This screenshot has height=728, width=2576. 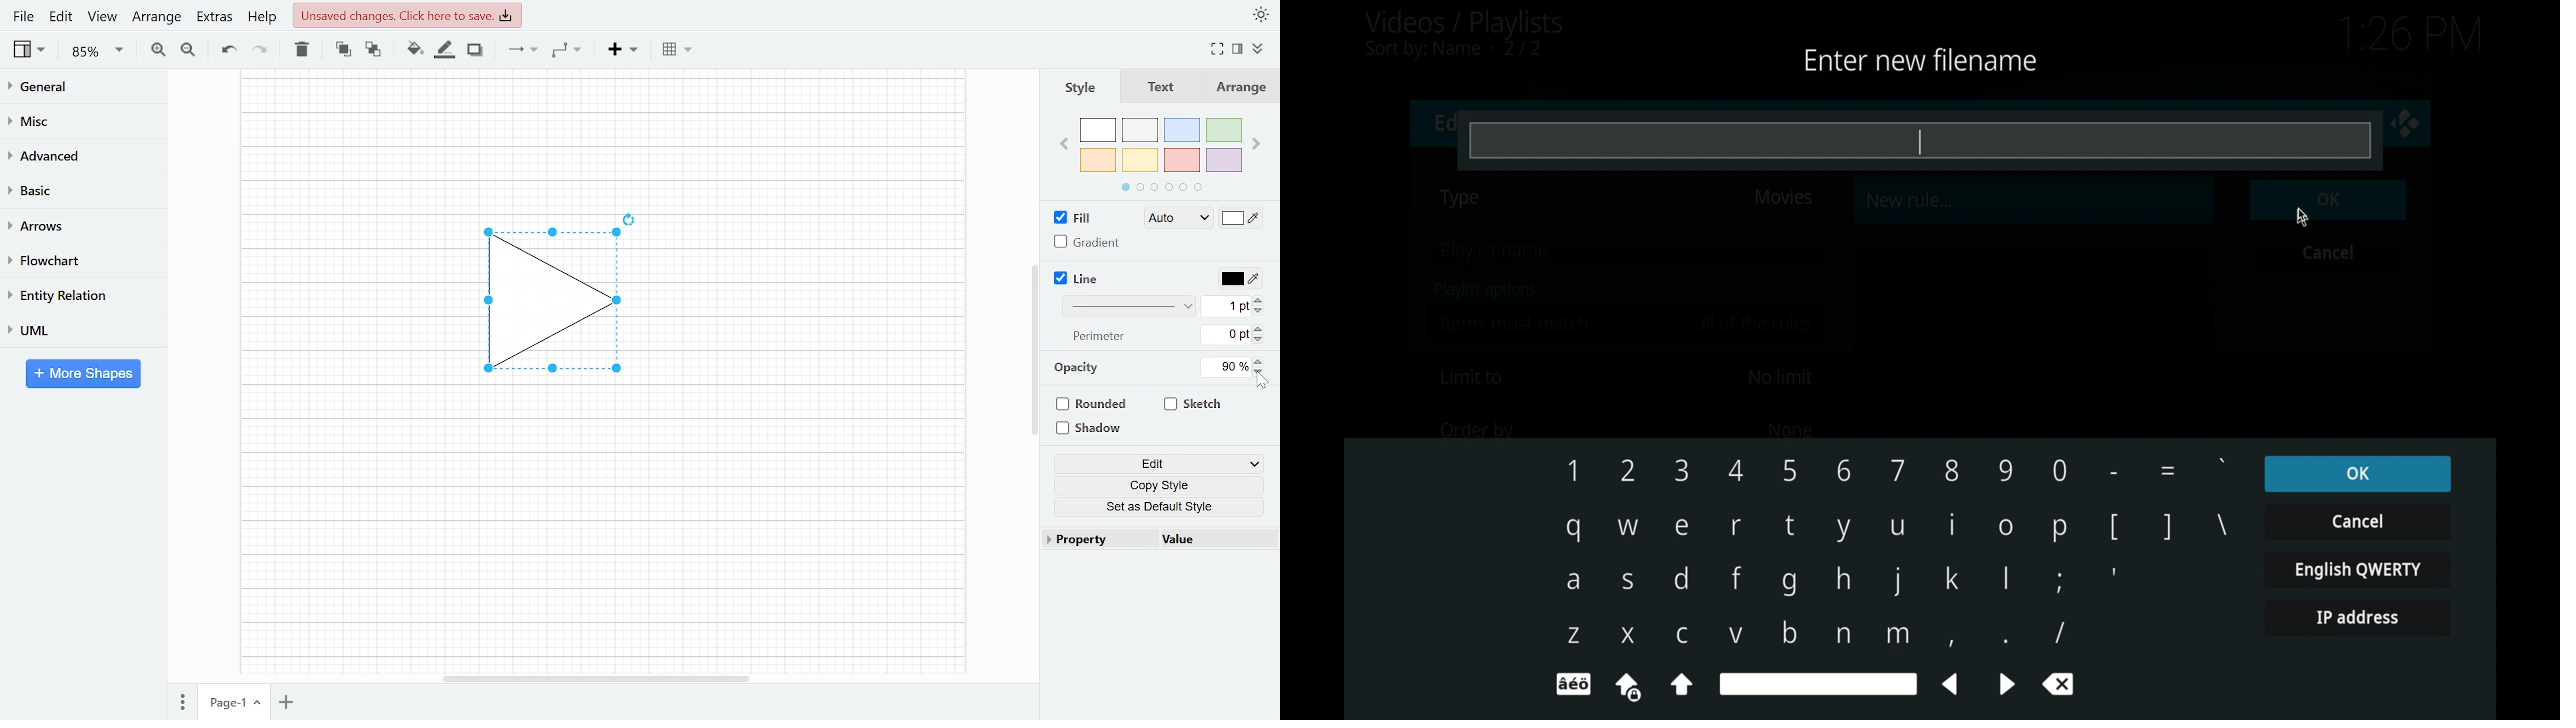 What do you see at coordinates (2357, 618) in the screenshot?
I see `ip address` at bounding box center [2357, 618].